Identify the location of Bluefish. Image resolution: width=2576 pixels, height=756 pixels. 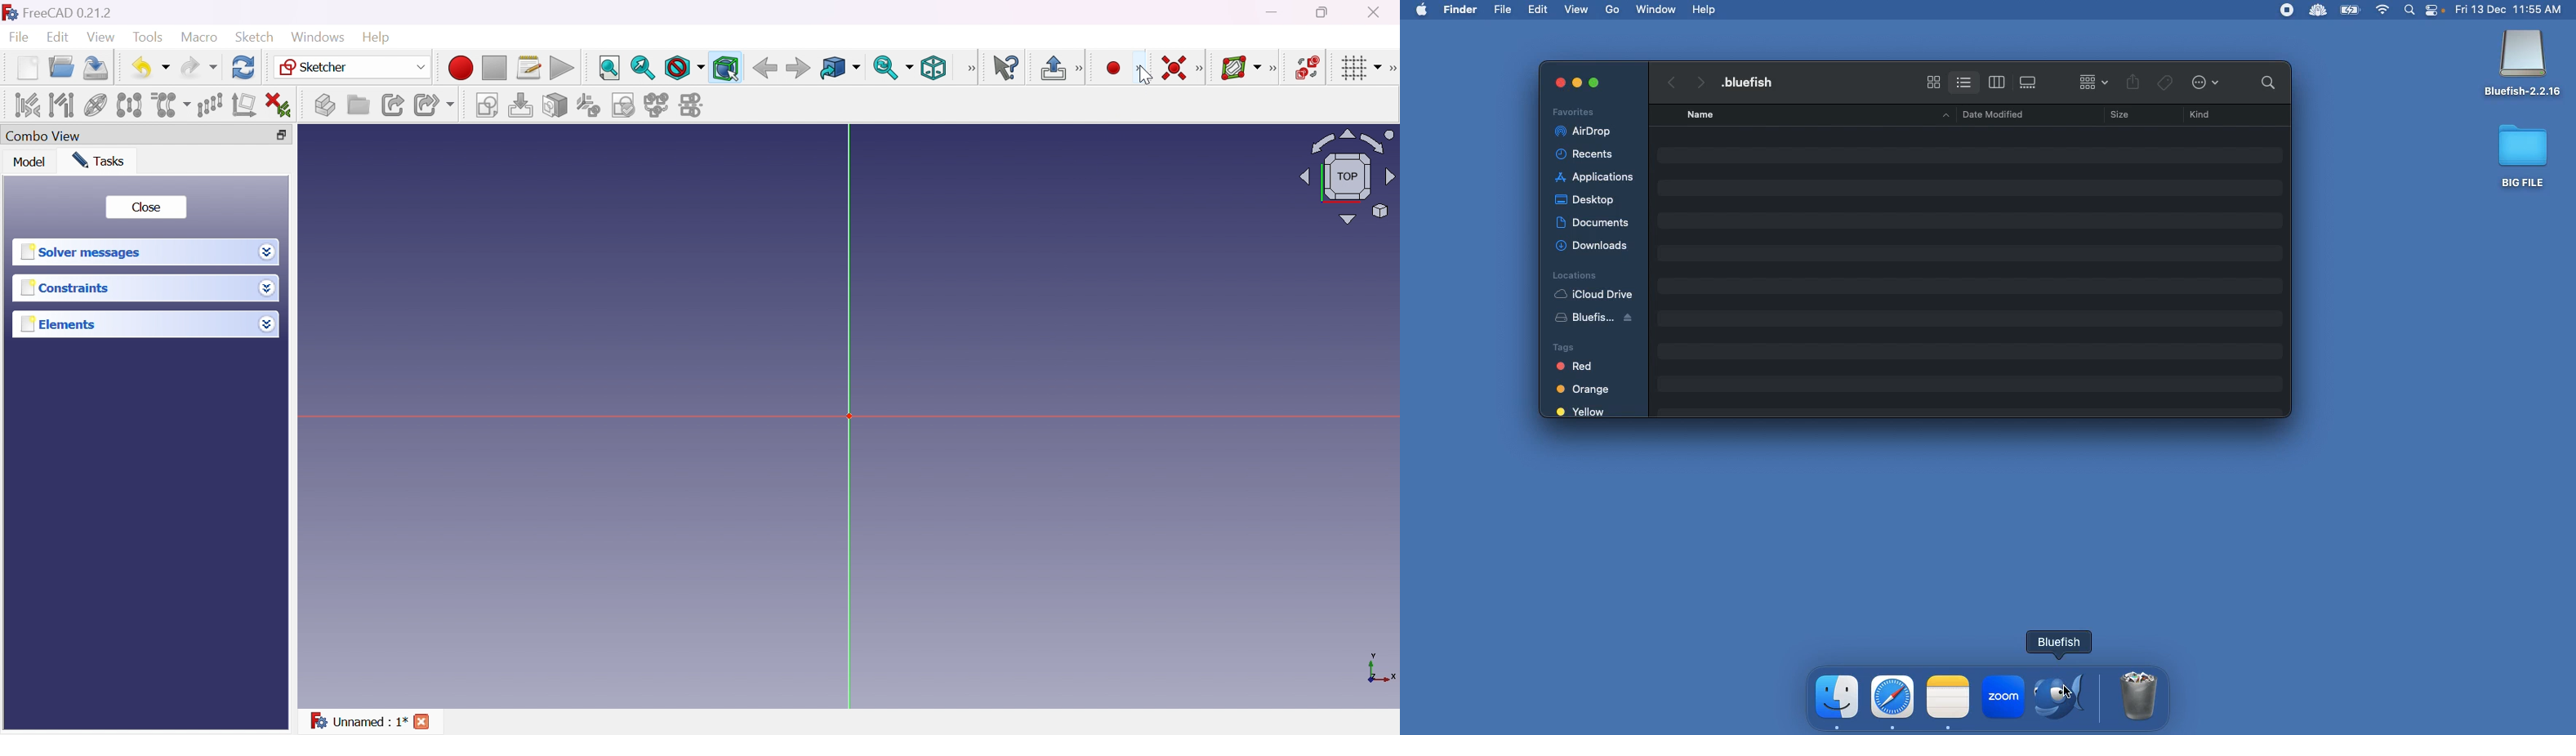
(2065, 696).